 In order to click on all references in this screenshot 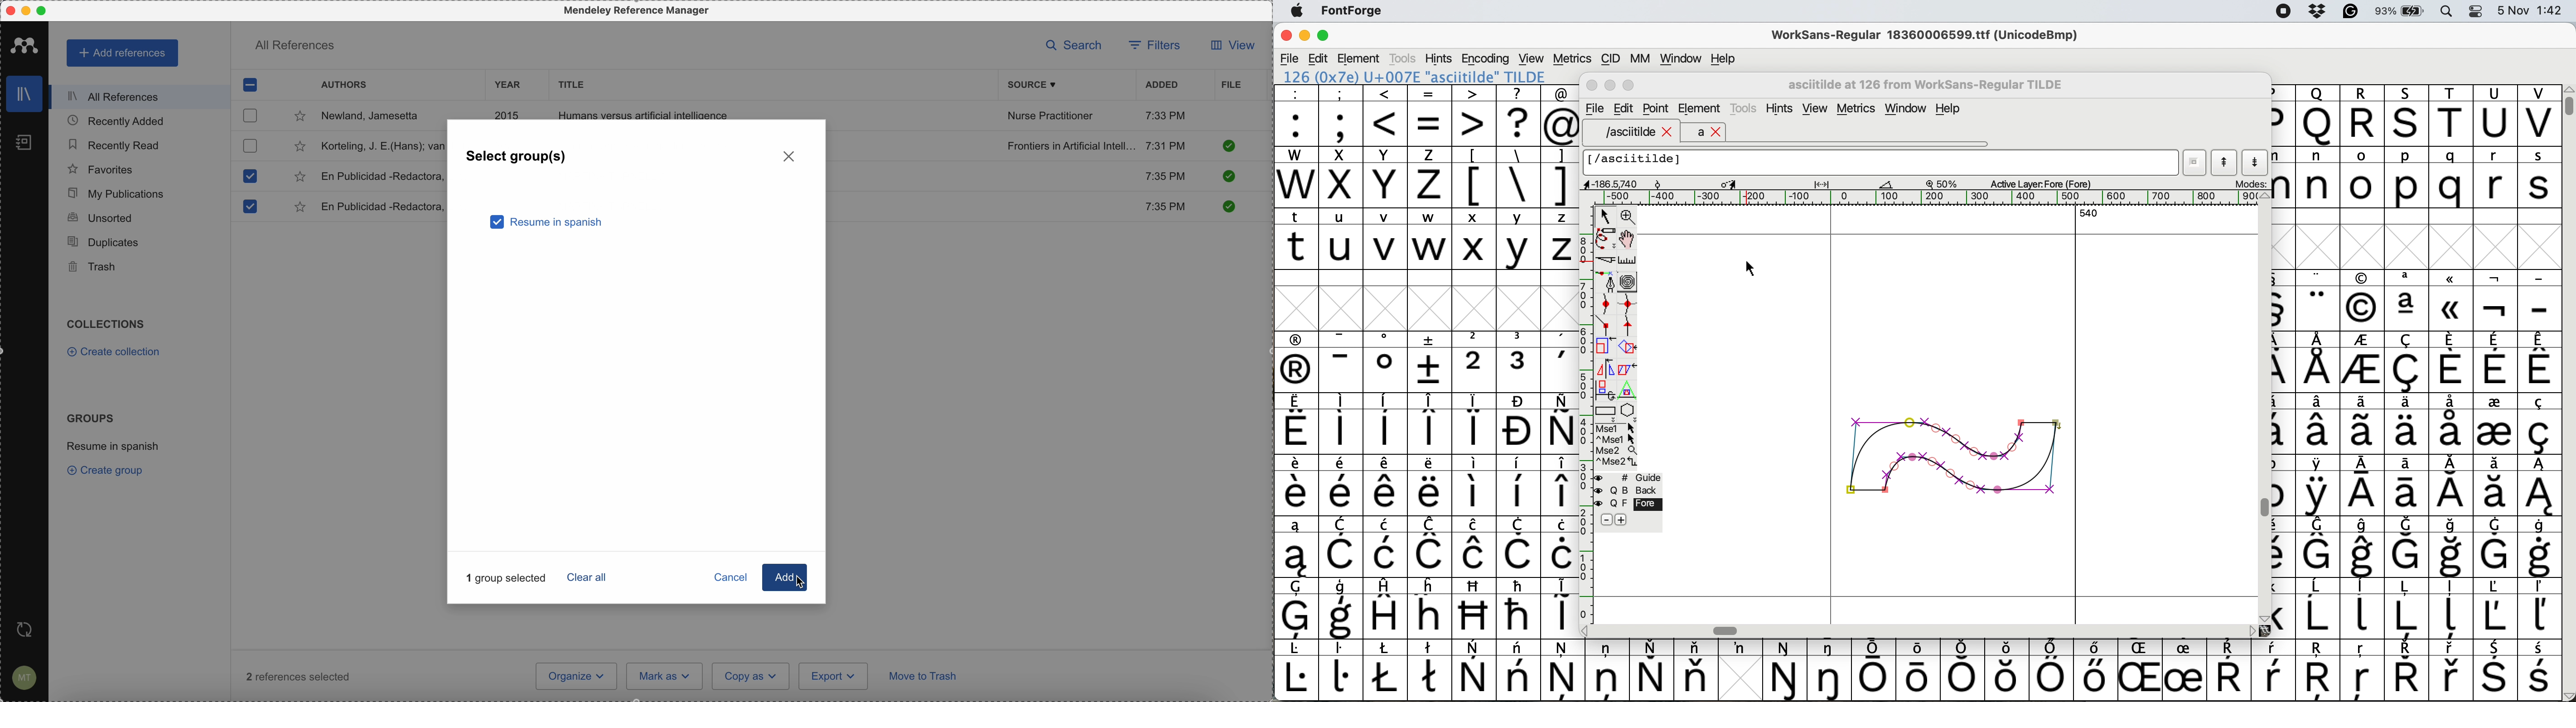, I will do `click(136, 97)`.